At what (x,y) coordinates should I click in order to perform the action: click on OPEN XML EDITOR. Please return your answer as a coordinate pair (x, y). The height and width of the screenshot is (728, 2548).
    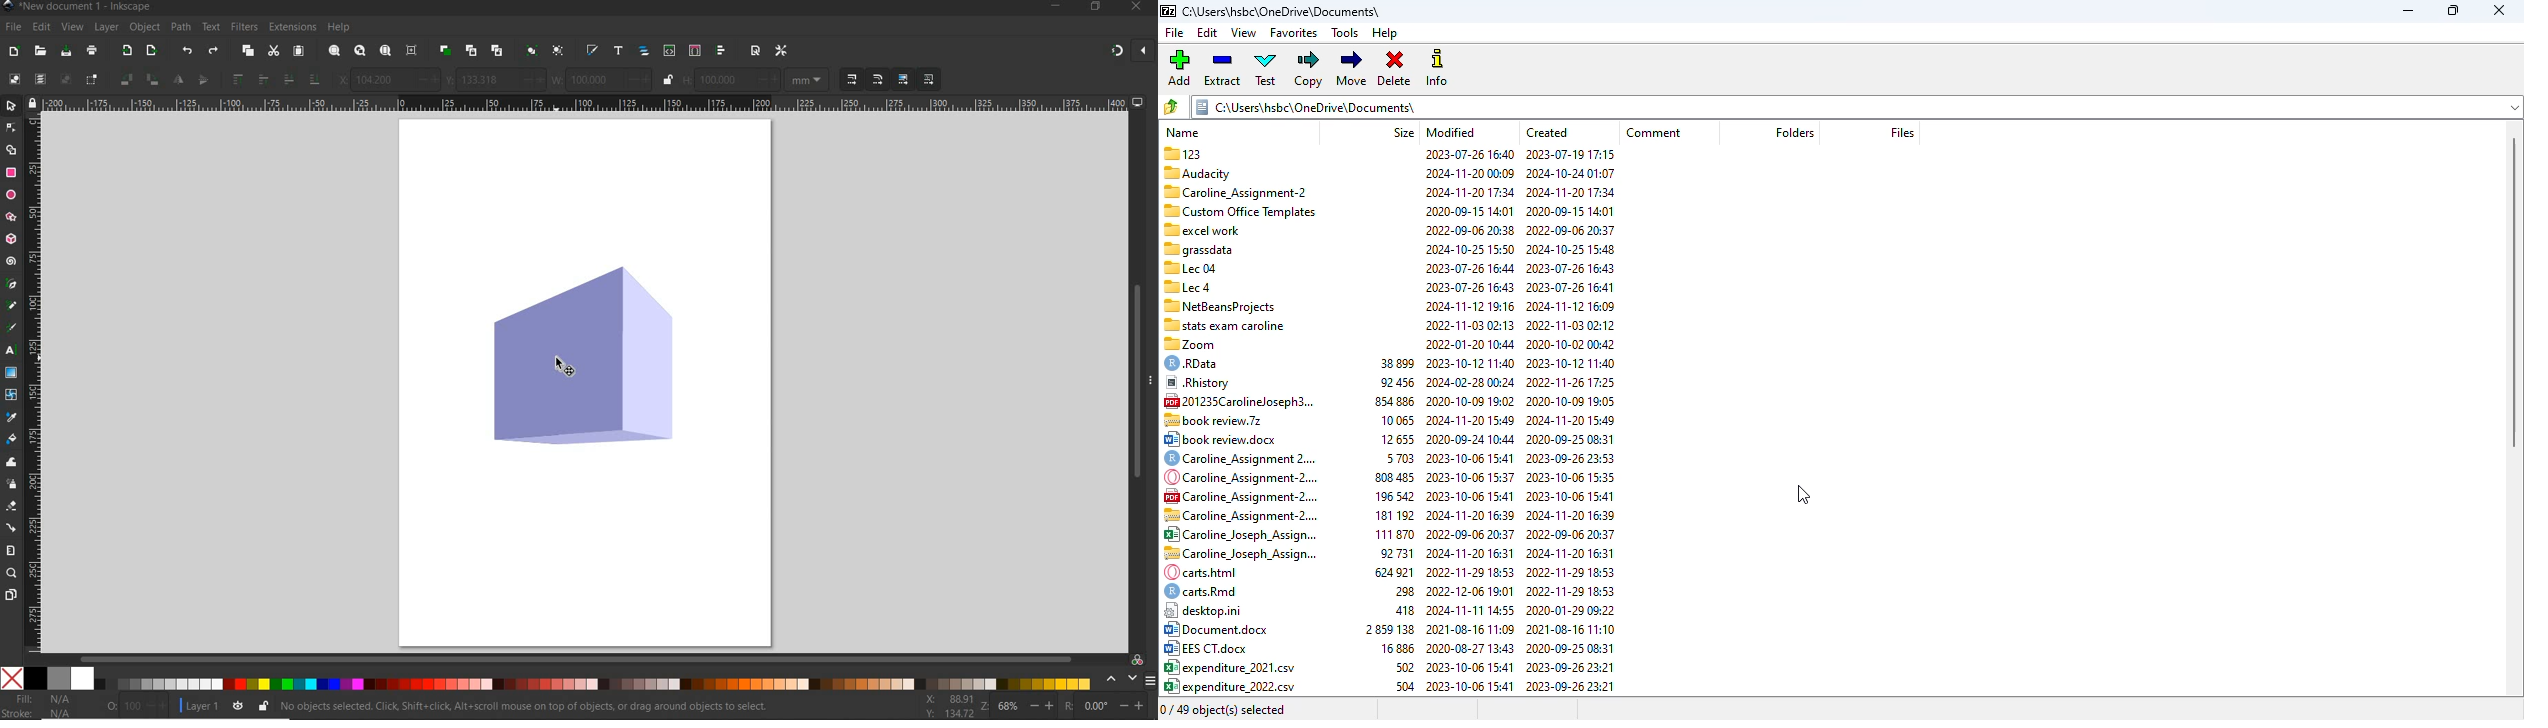
    Looking at the image, I should click on (669, 52).